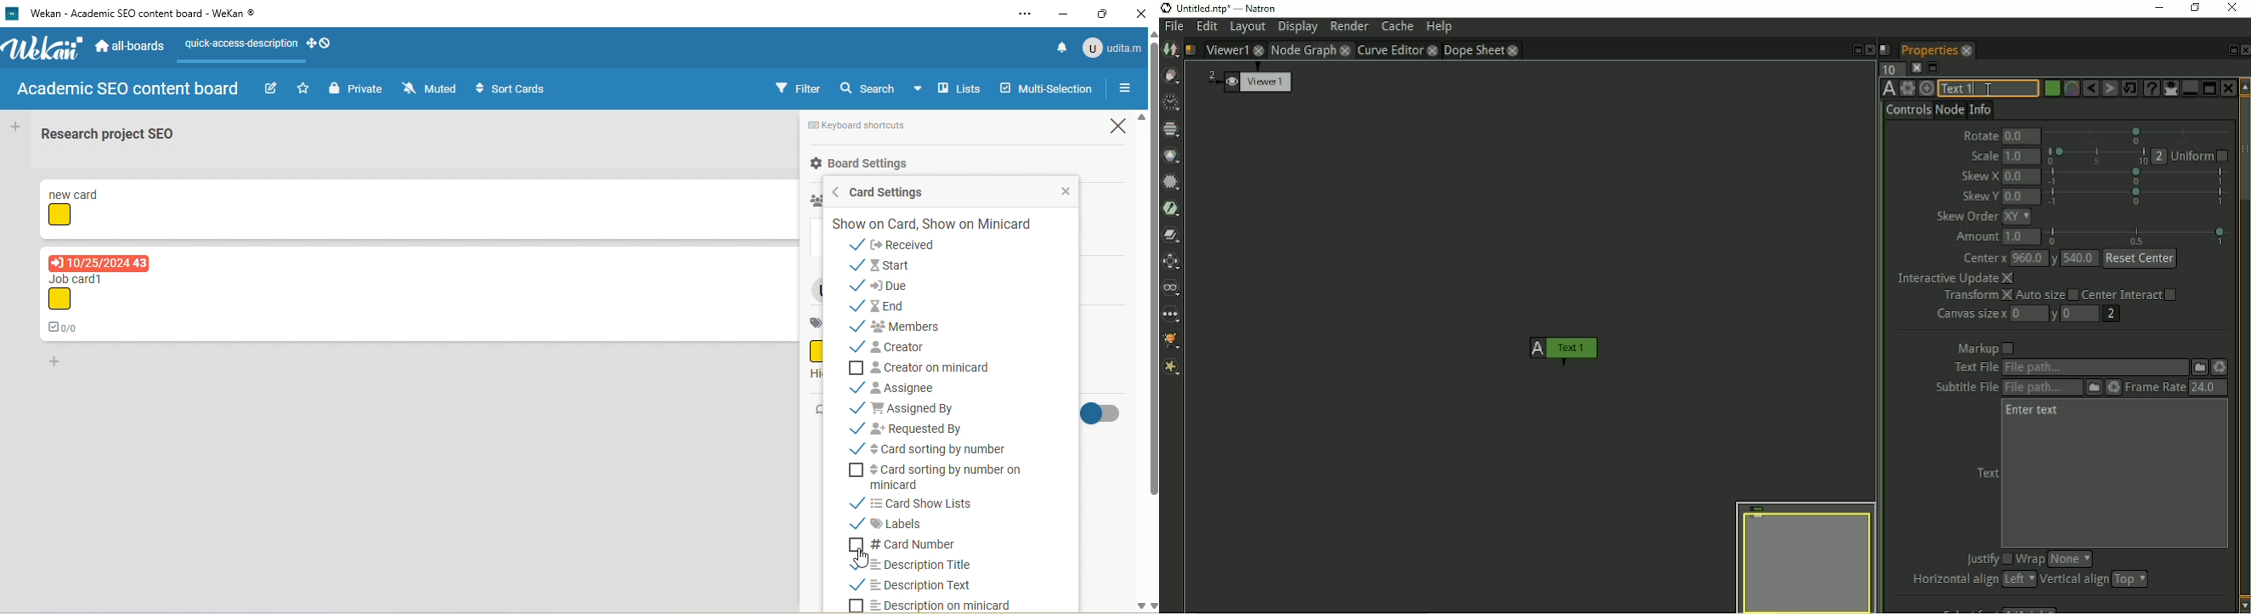  What do you see at coordinates (1152, 34) in the screenshot?
I see `scroll up` at bounding box center [1152, 34].